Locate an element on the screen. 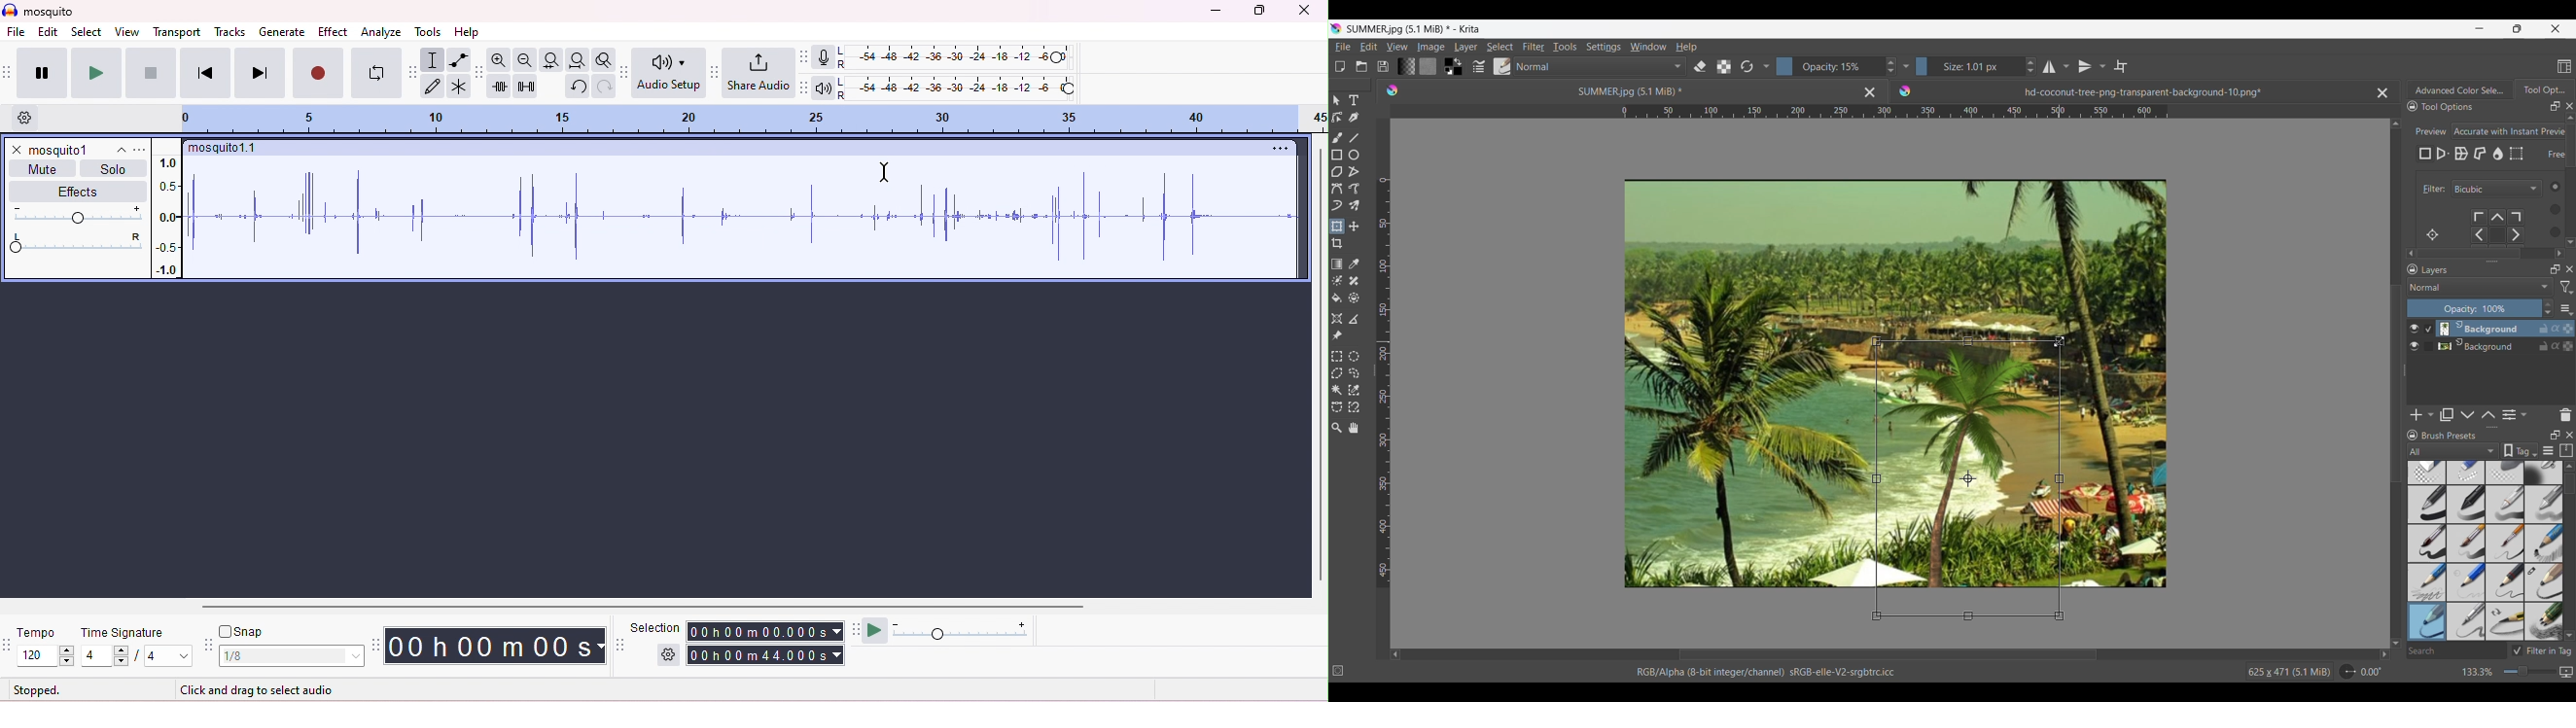 The width and height of the screenshot is (2576, 728). Click and drag to select audio is located at coordinates (272, 688).